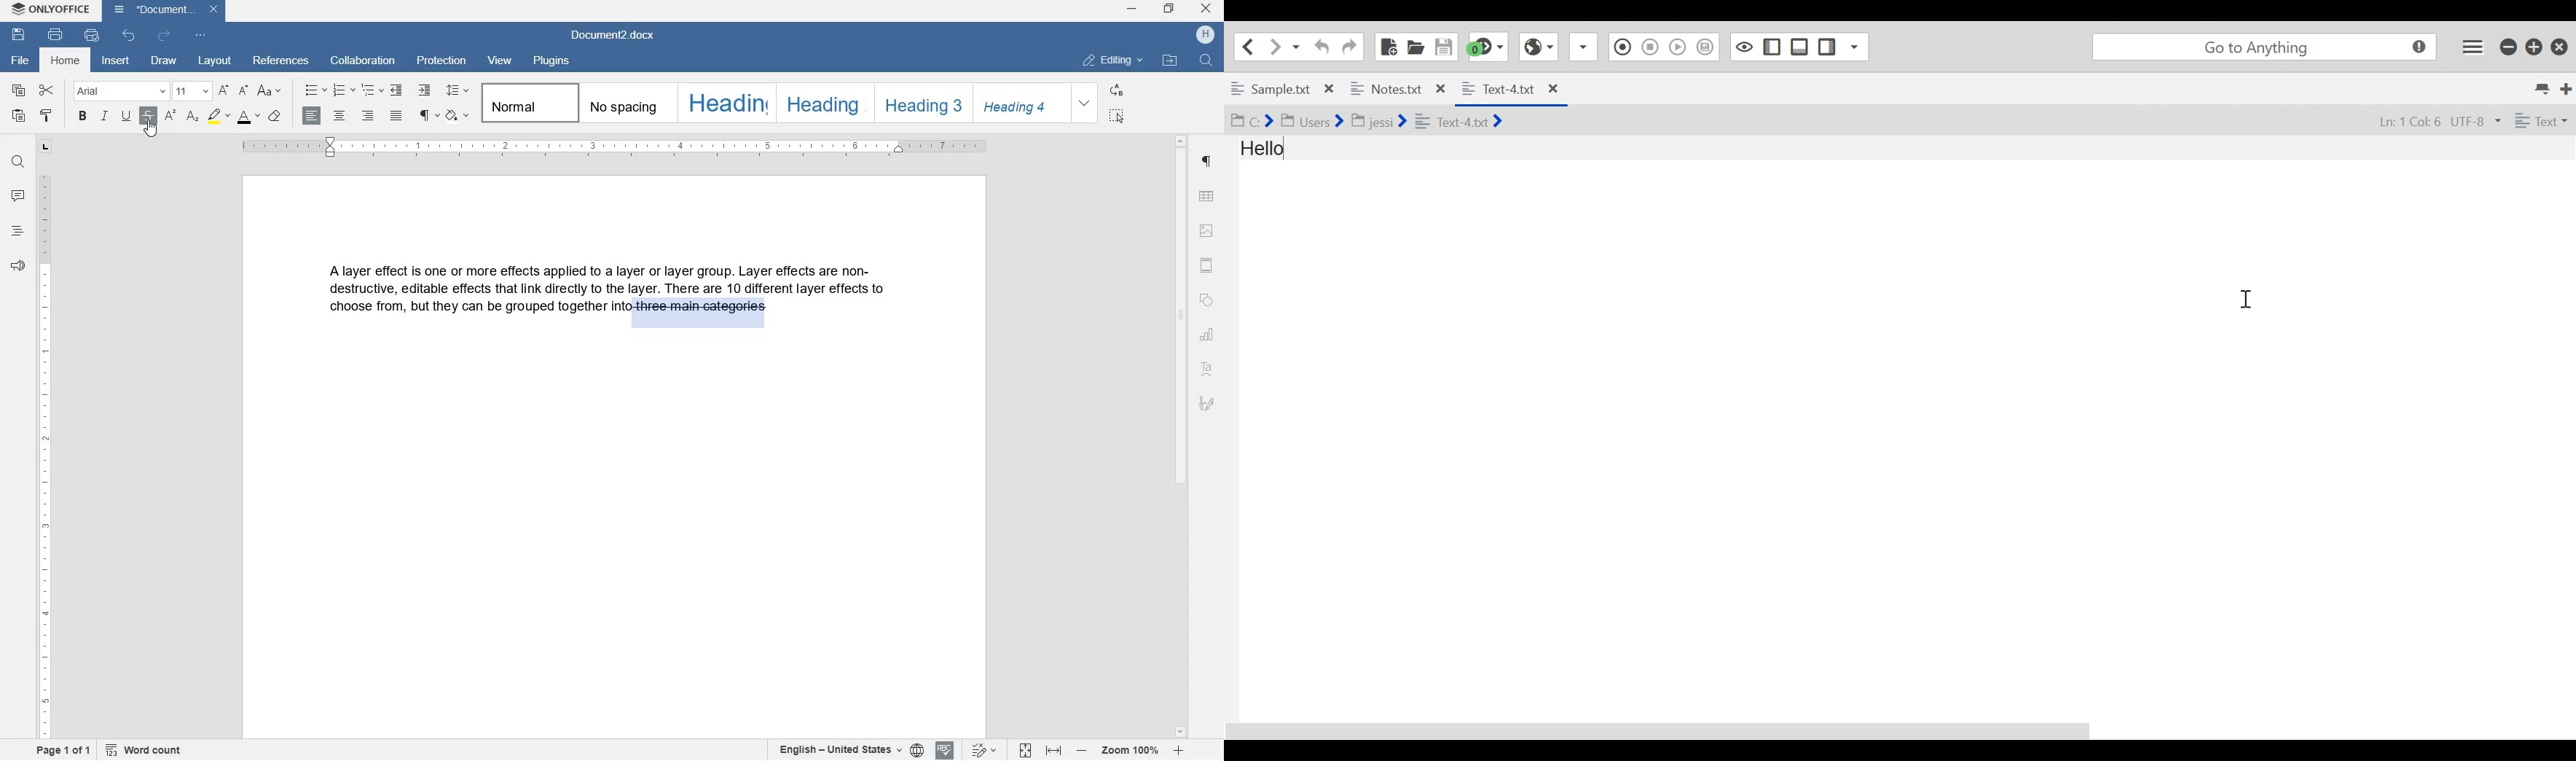 This screenshot has height=784, width=2576. I want to click on editing, so click(1115, 61).